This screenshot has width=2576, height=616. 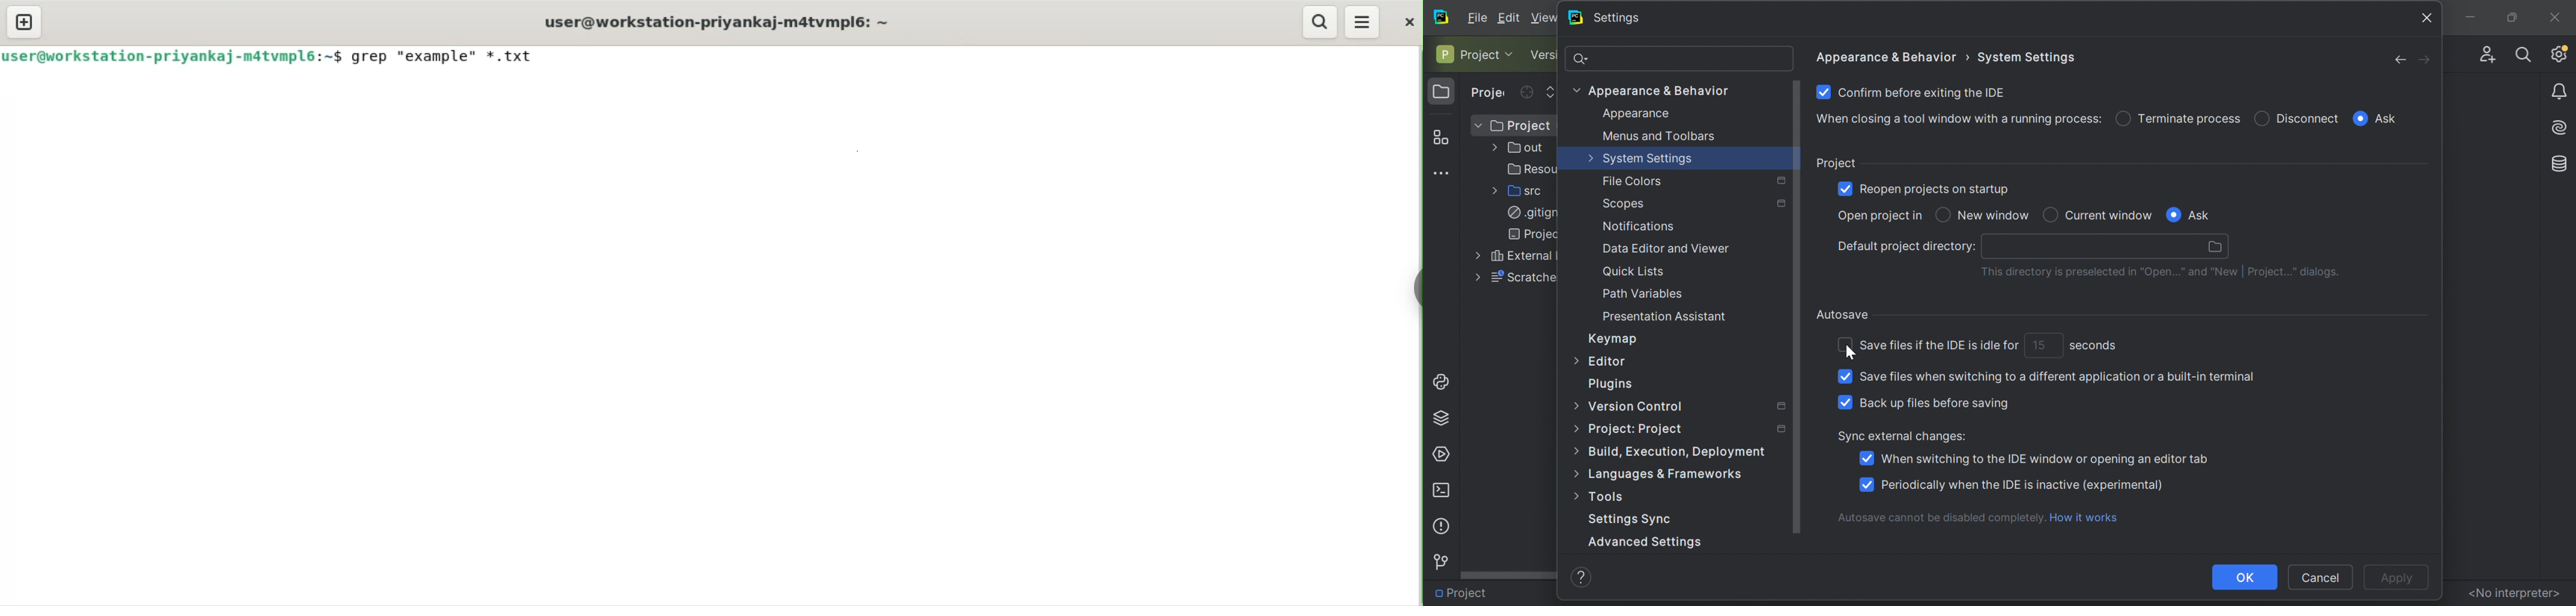 What do you see at coordinates (2561, 162) in the screenshot?
I see `Database` at bounding box center [2561, 162].